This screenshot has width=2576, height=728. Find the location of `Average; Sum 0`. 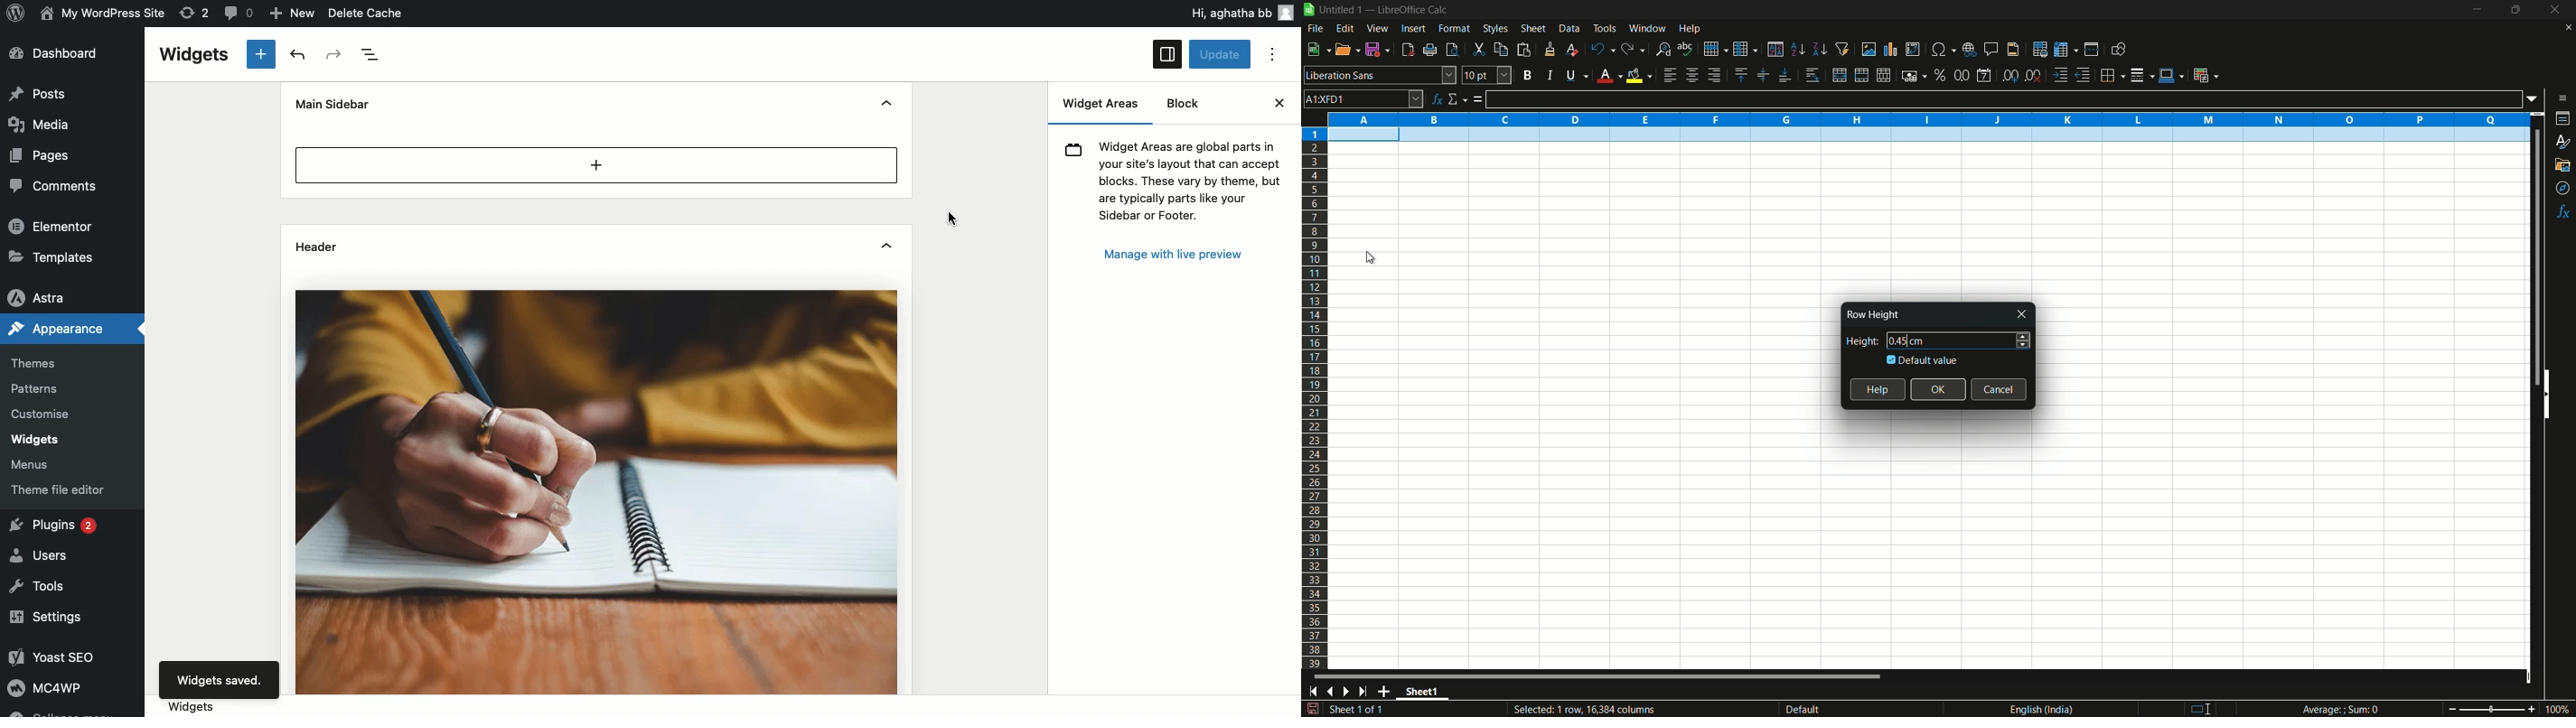

Average; Sum 0 is located at coordinates (2341, 710).